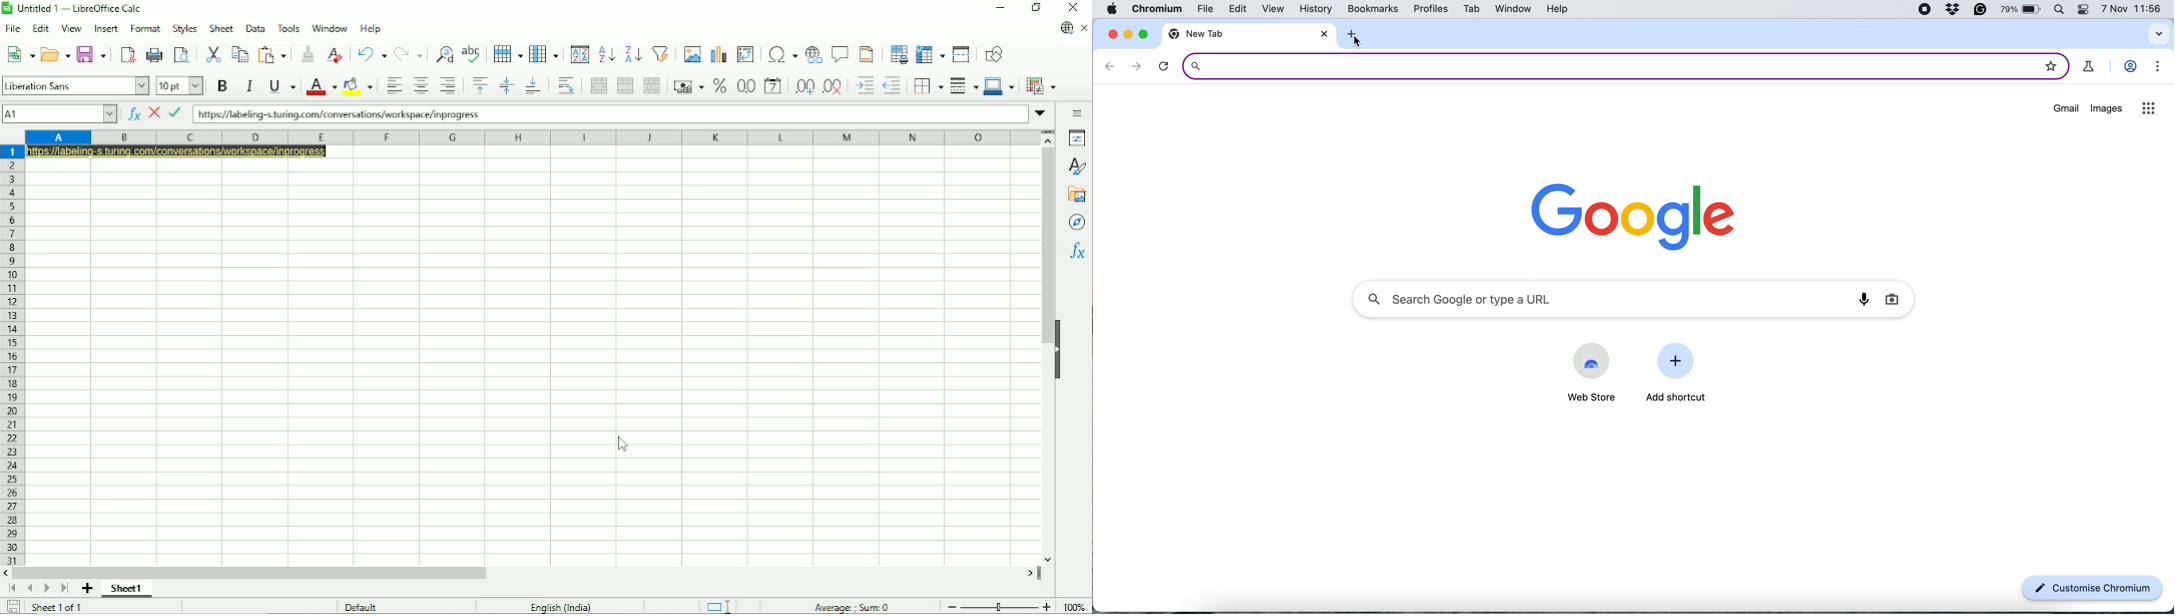 The width and height of the screenshot is (2184, 616). I want to click on Insert image, so click(692, 54).